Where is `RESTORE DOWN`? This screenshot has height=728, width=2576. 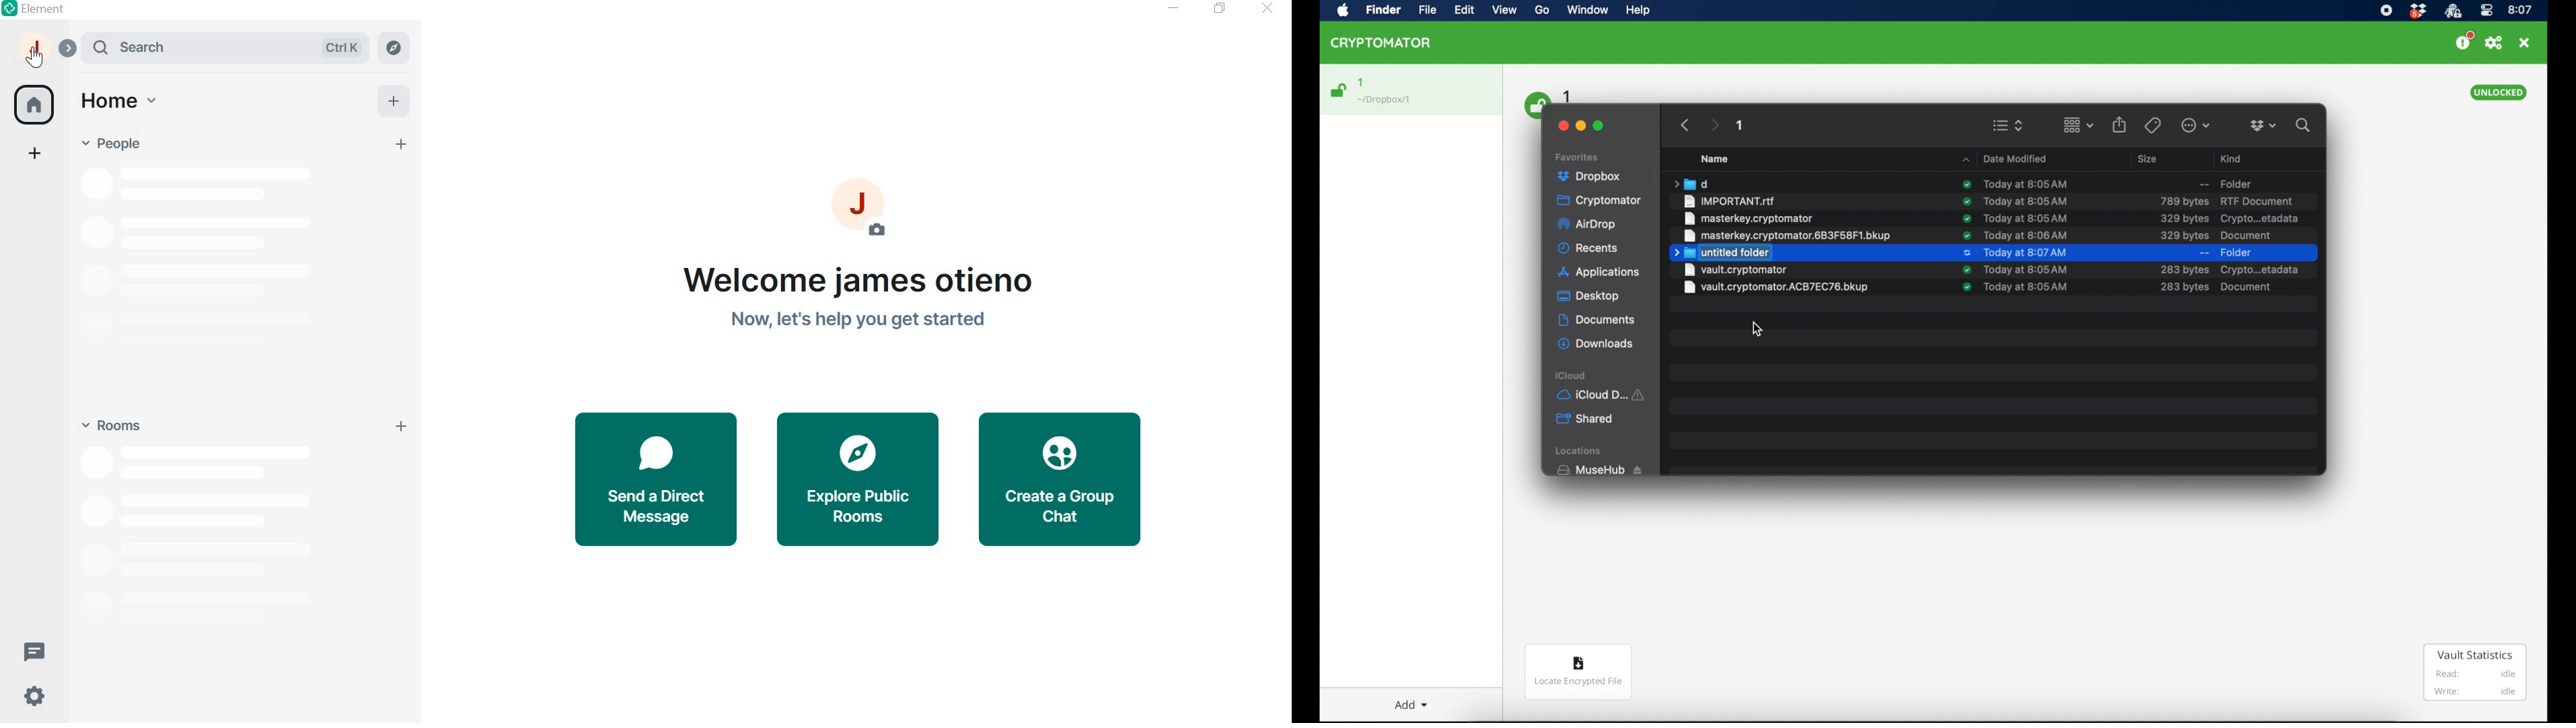
RESTORE DOWN is located at coordinates (1219, 9).